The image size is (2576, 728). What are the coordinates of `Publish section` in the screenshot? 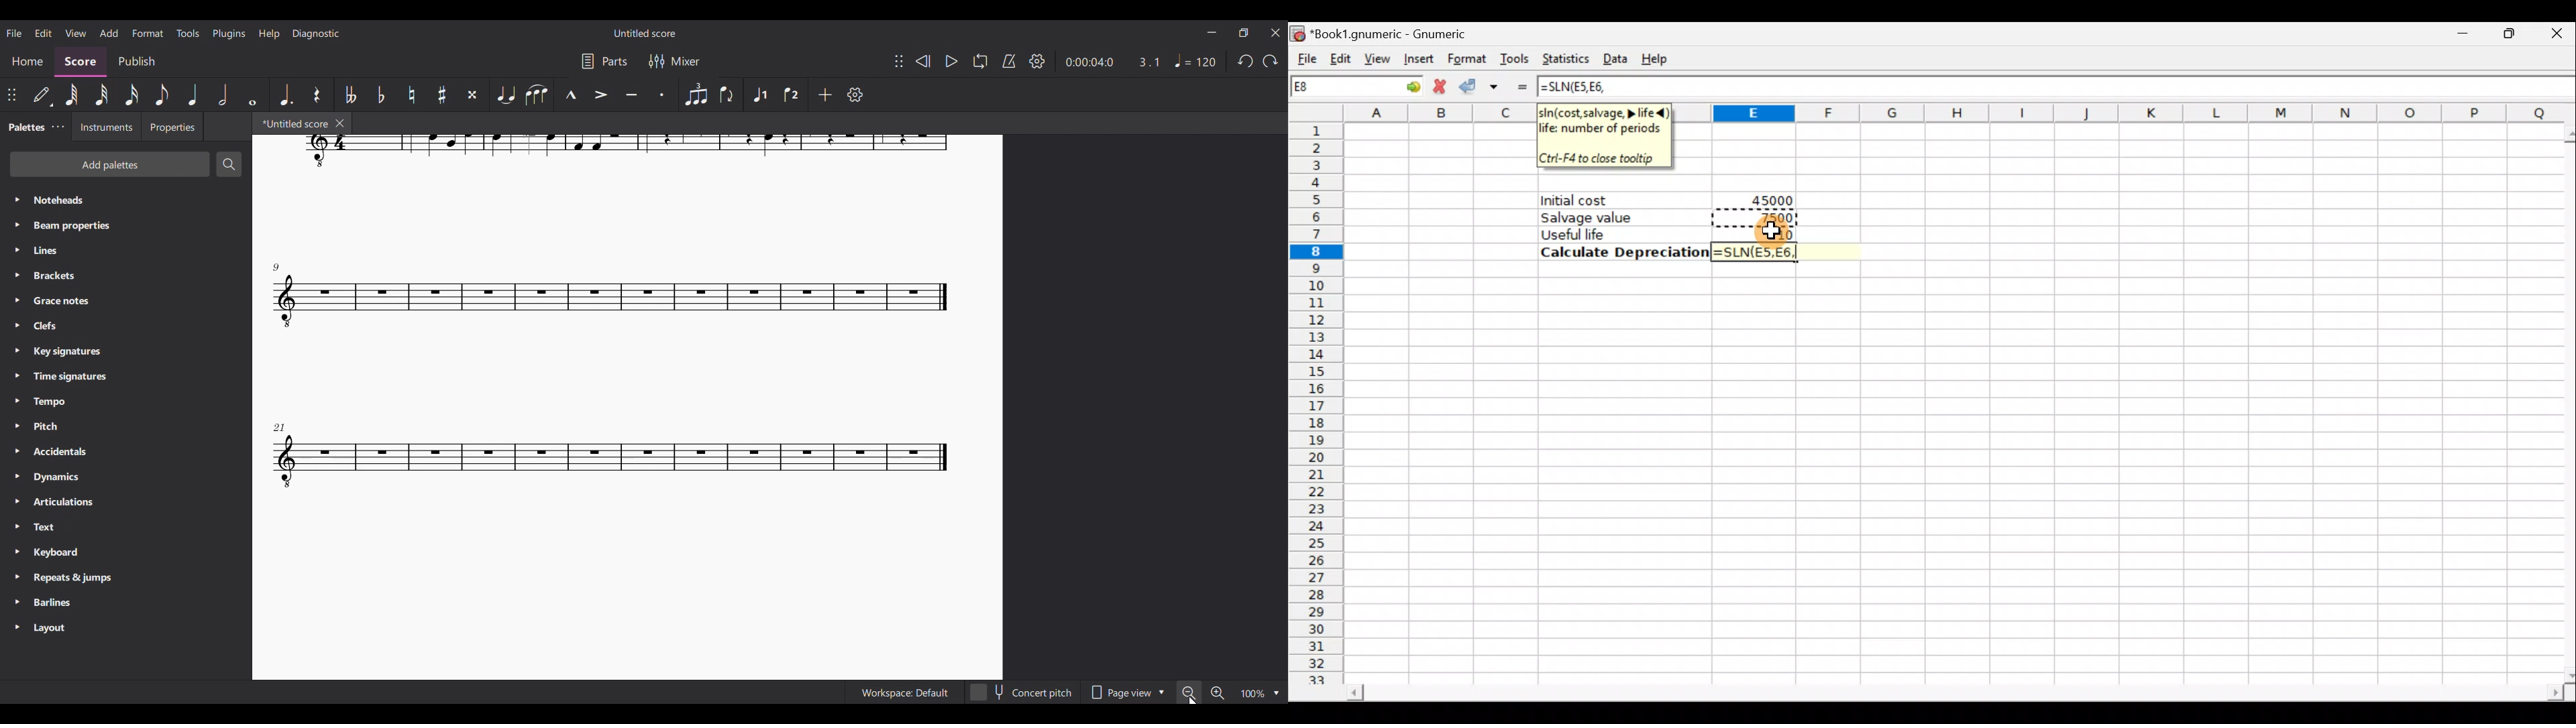 It's located at (138, 62).